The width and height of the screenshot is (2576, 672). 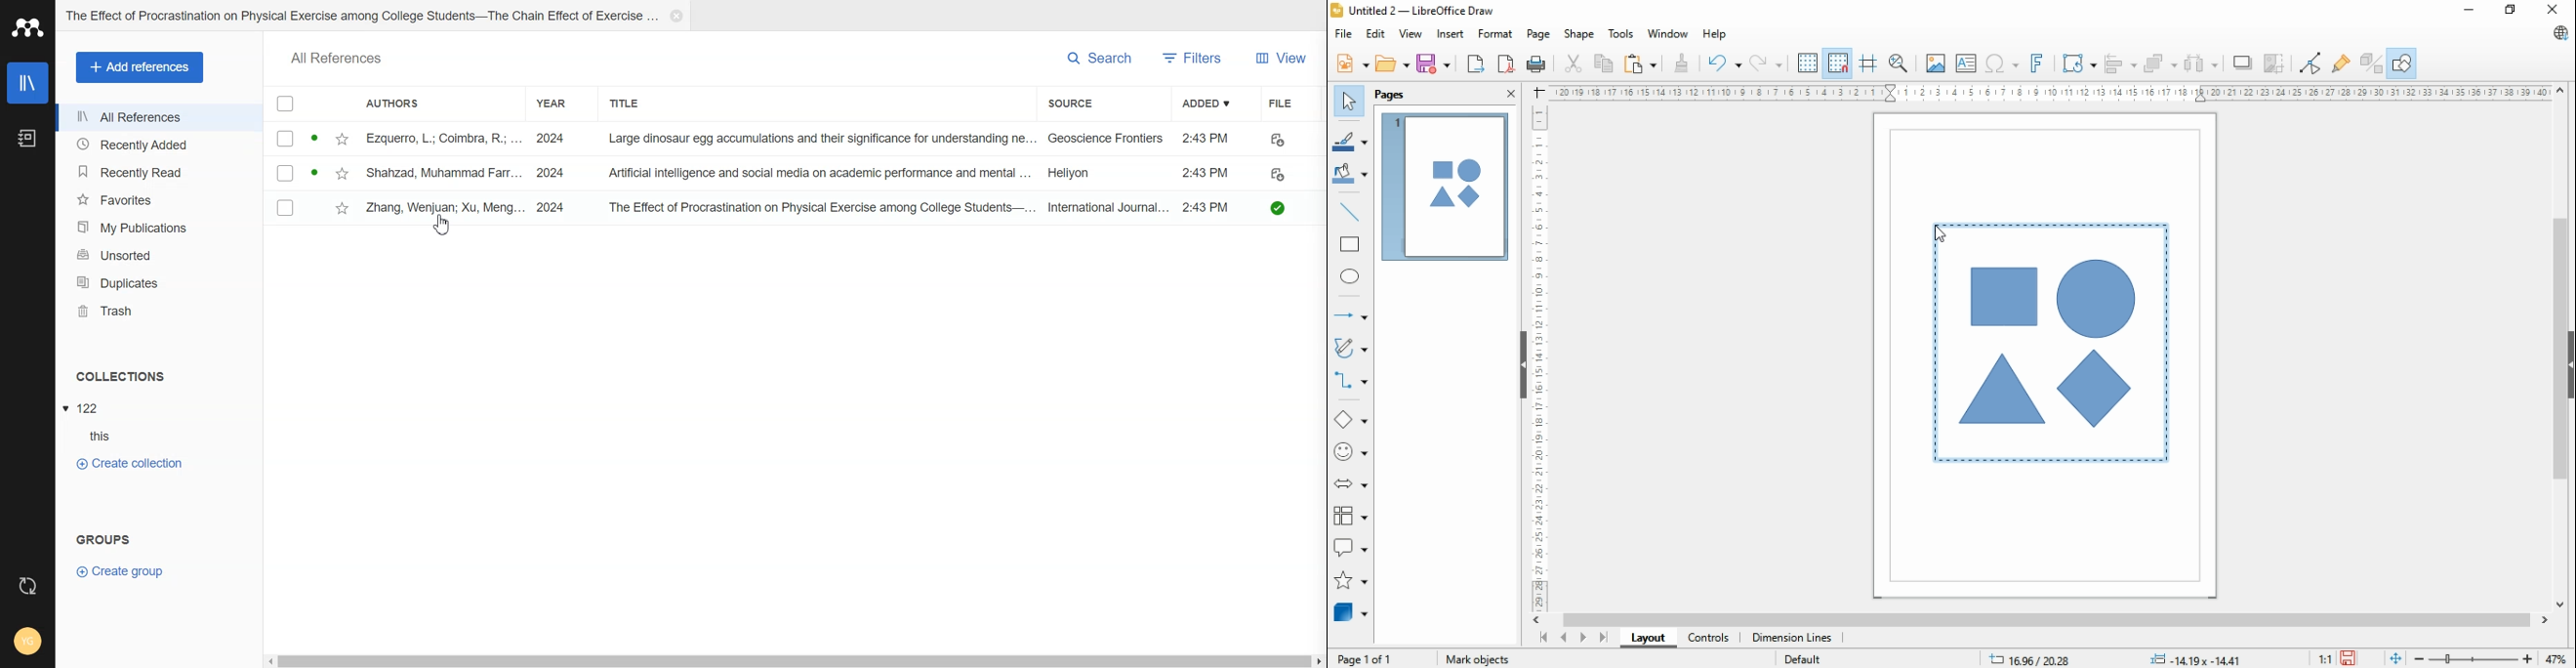 What do you see at coordinates (1564, 637) in the screenshot?
I see `previous page` at bounding box center [1564, 637].